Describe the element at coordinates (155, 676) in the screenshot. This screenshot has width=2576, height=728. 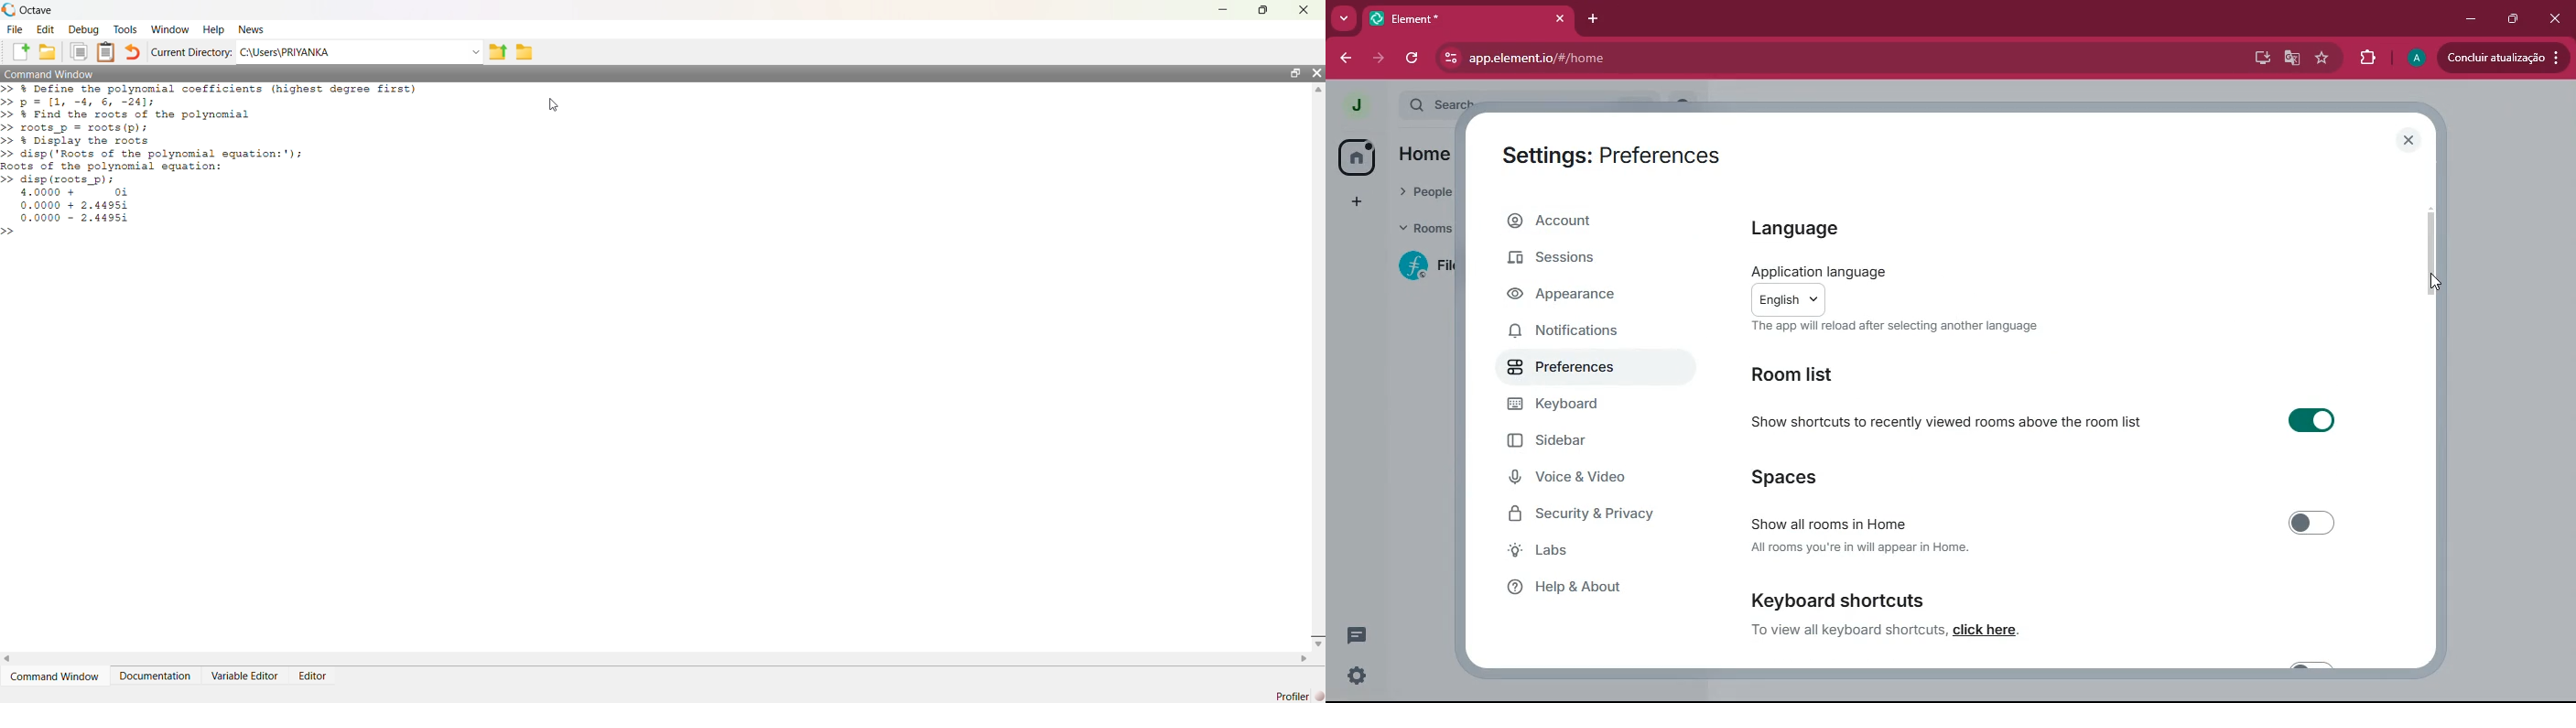
I see `Documentation` at that location.